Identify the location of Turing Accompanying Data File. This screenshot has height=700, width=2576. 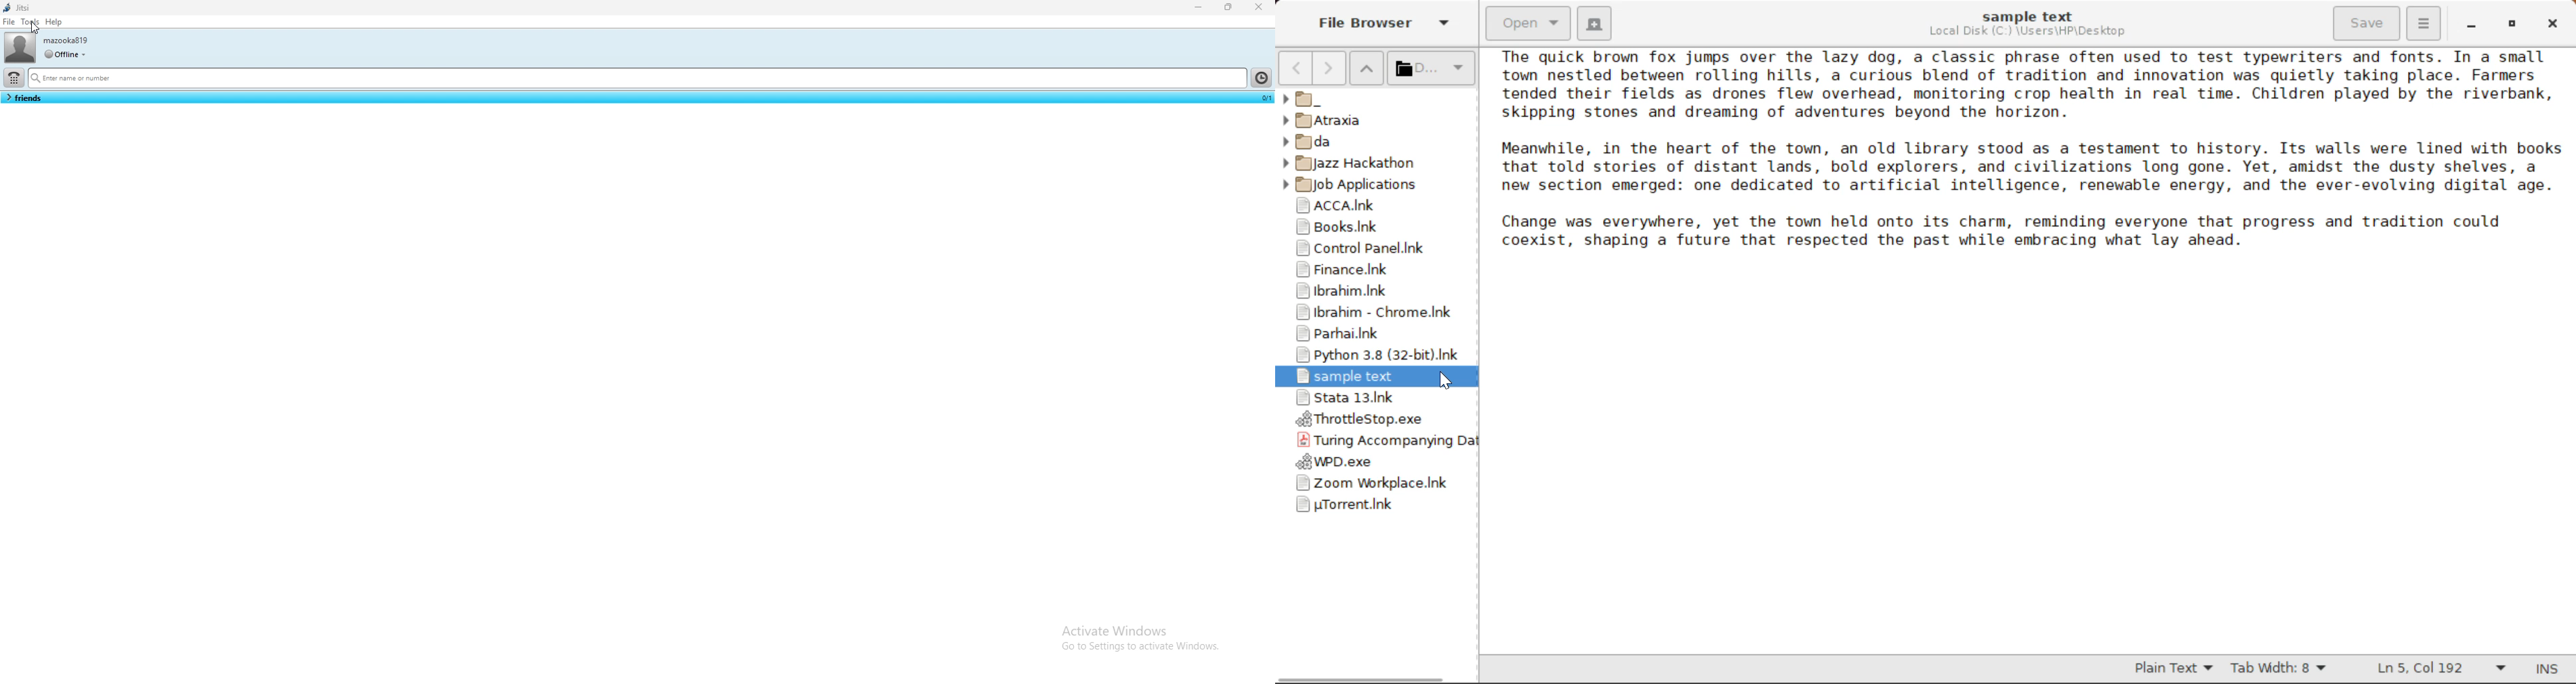
(1379, 441).